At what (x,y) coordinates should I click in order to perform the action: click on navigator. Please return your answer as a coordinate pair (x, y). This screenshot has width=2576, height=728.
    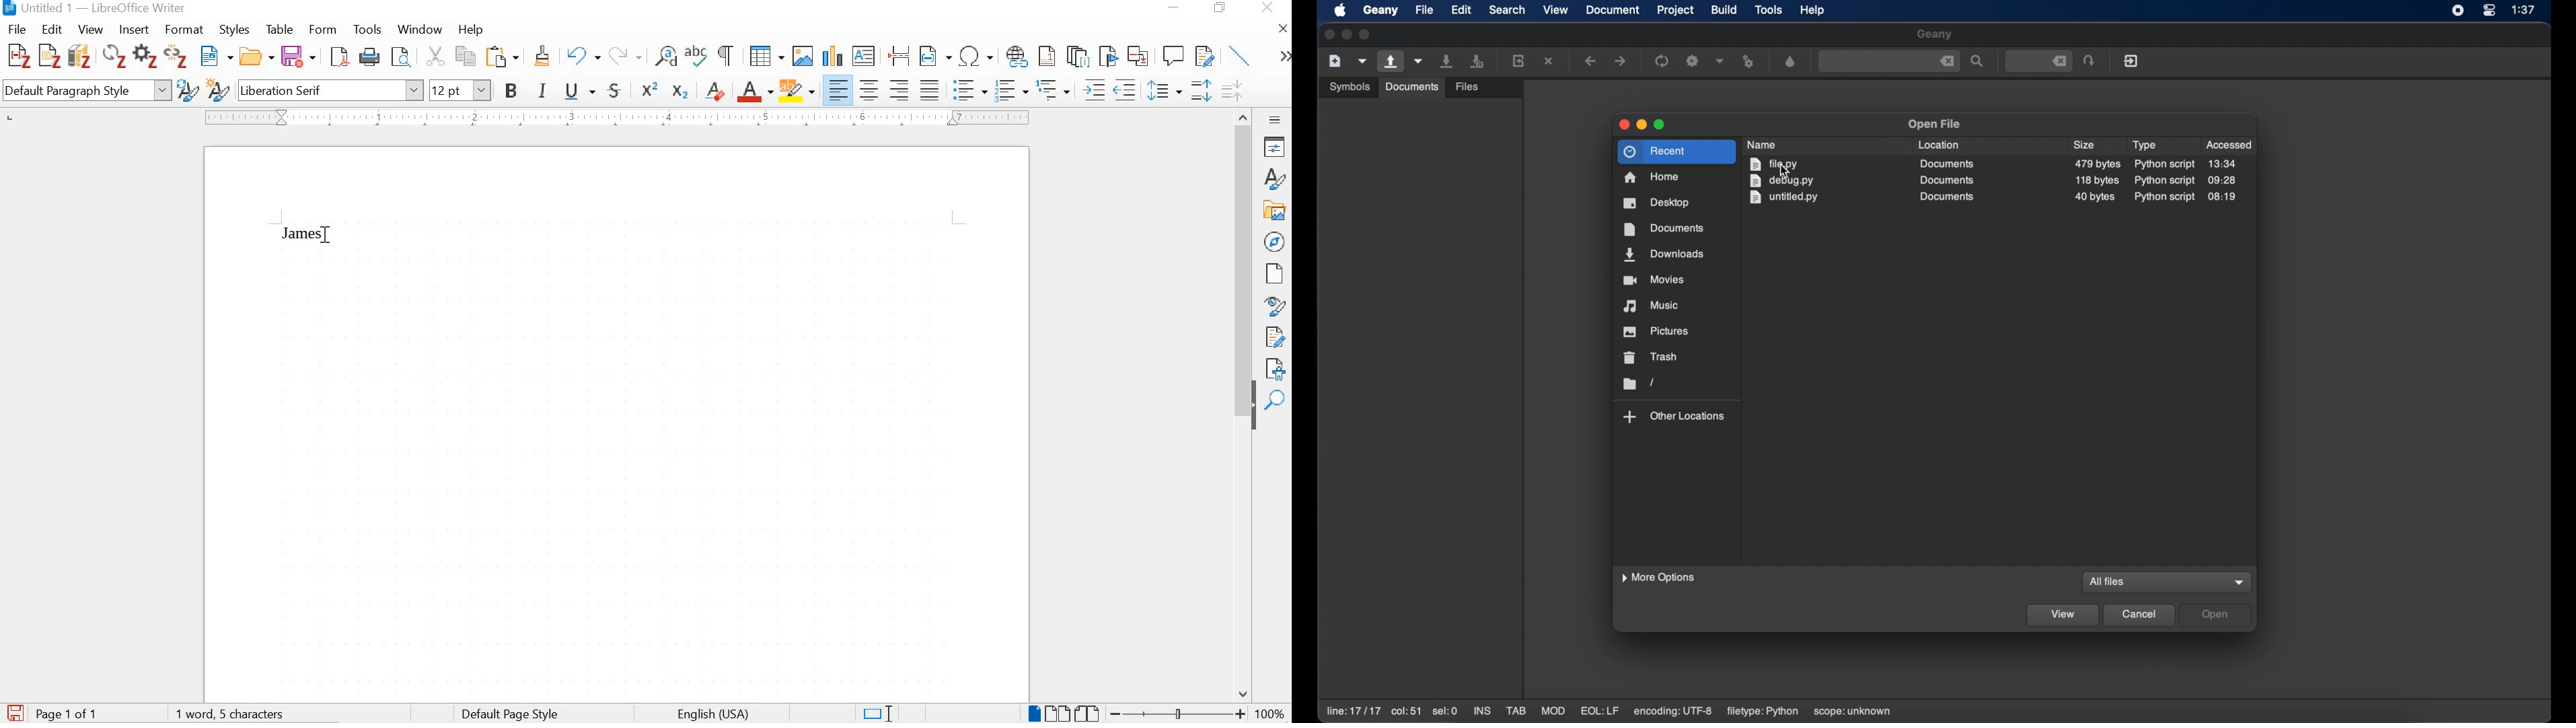
    Looking at the image, I should click on (1274, 240).